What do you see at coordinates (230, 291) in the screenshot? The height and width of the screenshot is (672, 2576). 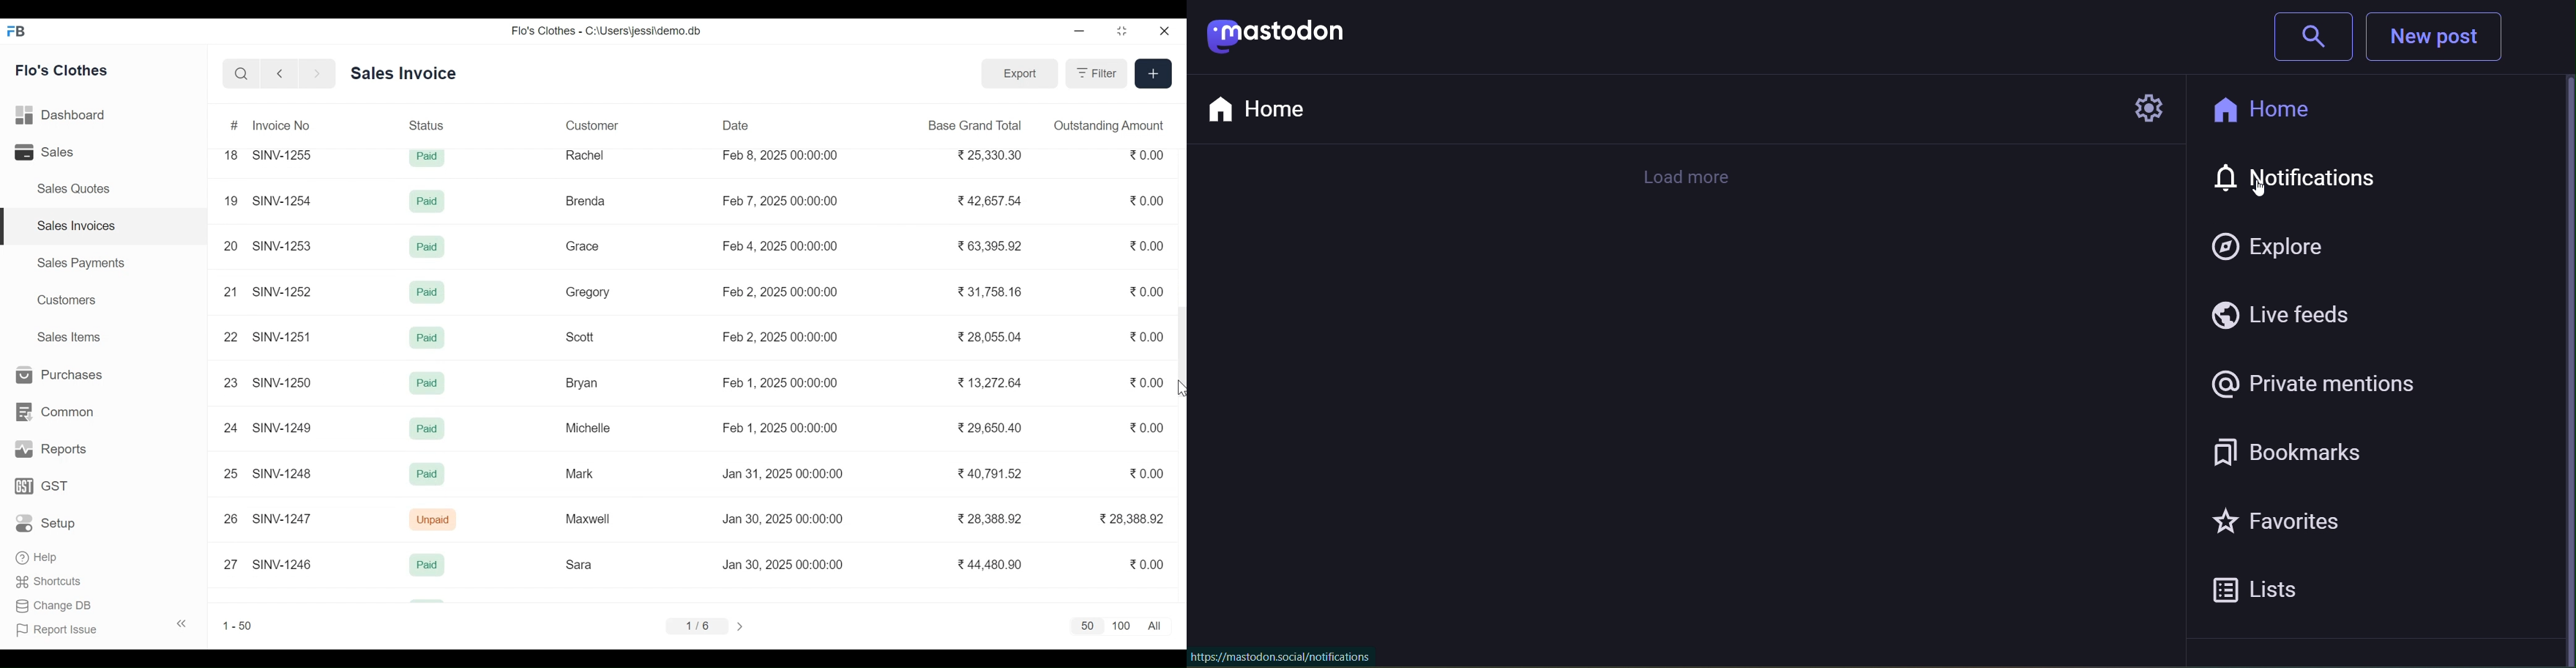 I see `21` at bounding box center [230, 291].